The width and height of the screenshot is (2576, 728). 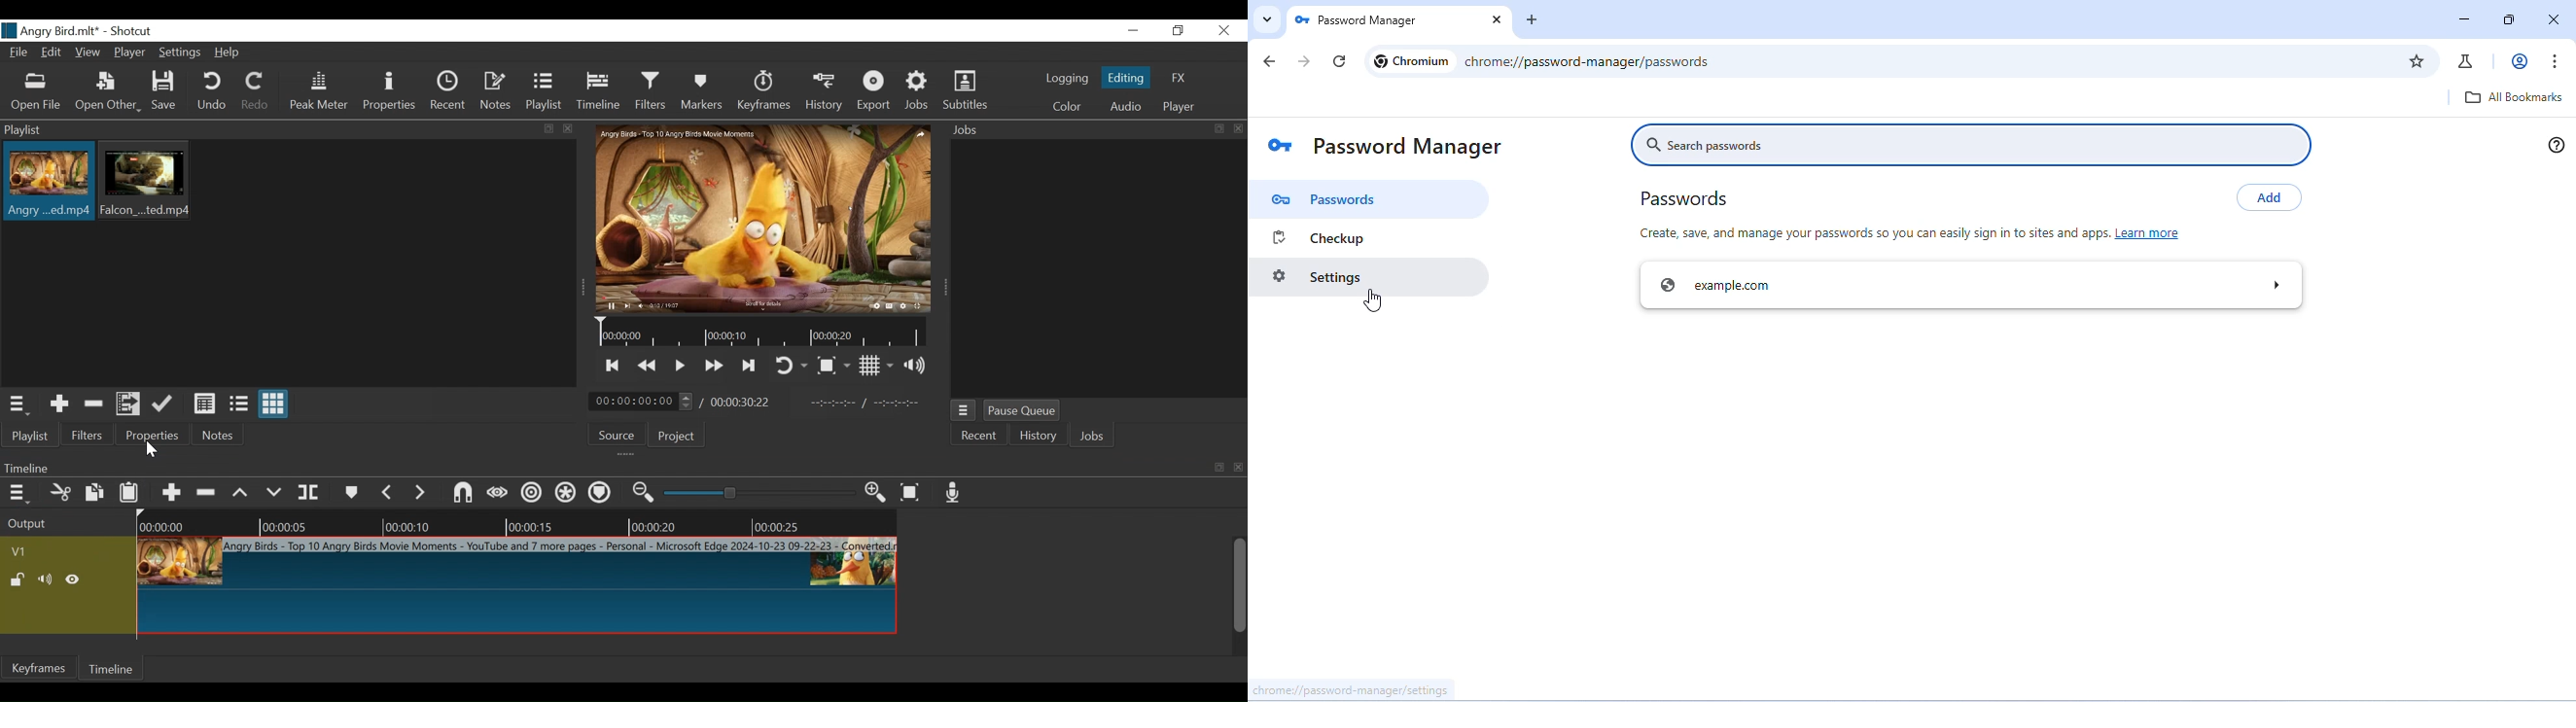 What do you see at coordinates (112, 668) in the screenshot?
I see `Timeline` at bounding box center [112, 668].